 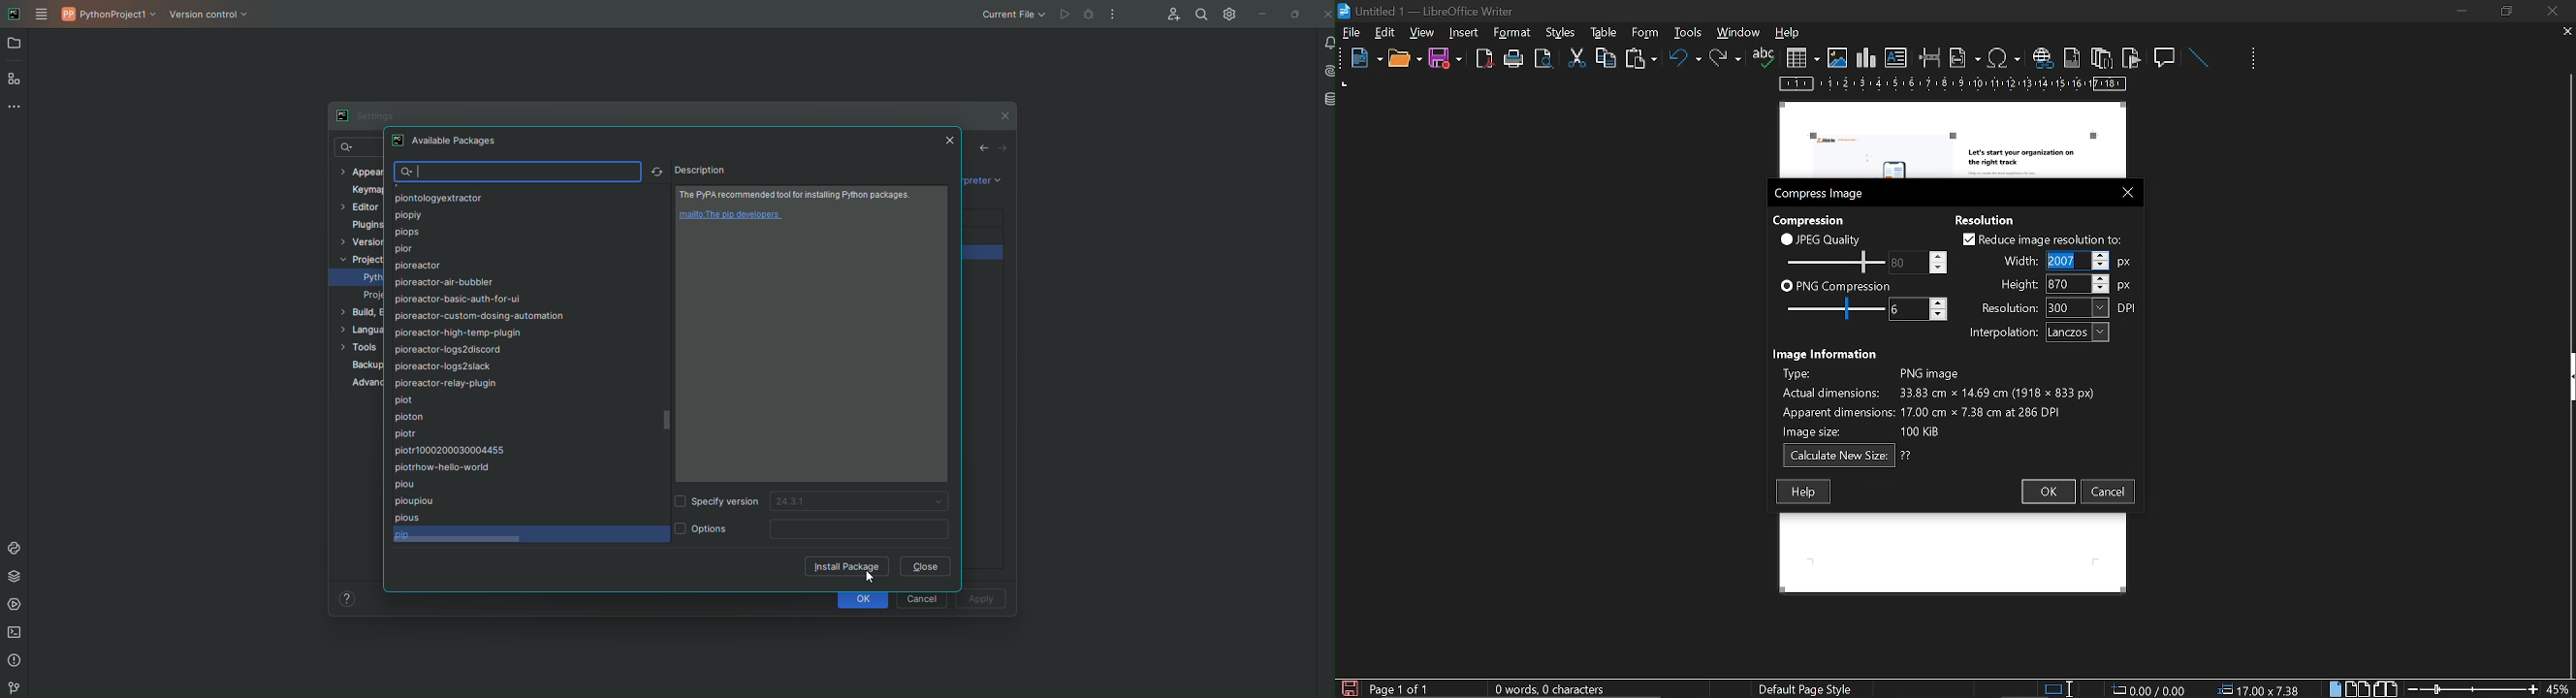 What do you see at coordinates (1919, 262) in the screenshot?
I see `change jpeg quality ` at bounding box center [1919, 262].